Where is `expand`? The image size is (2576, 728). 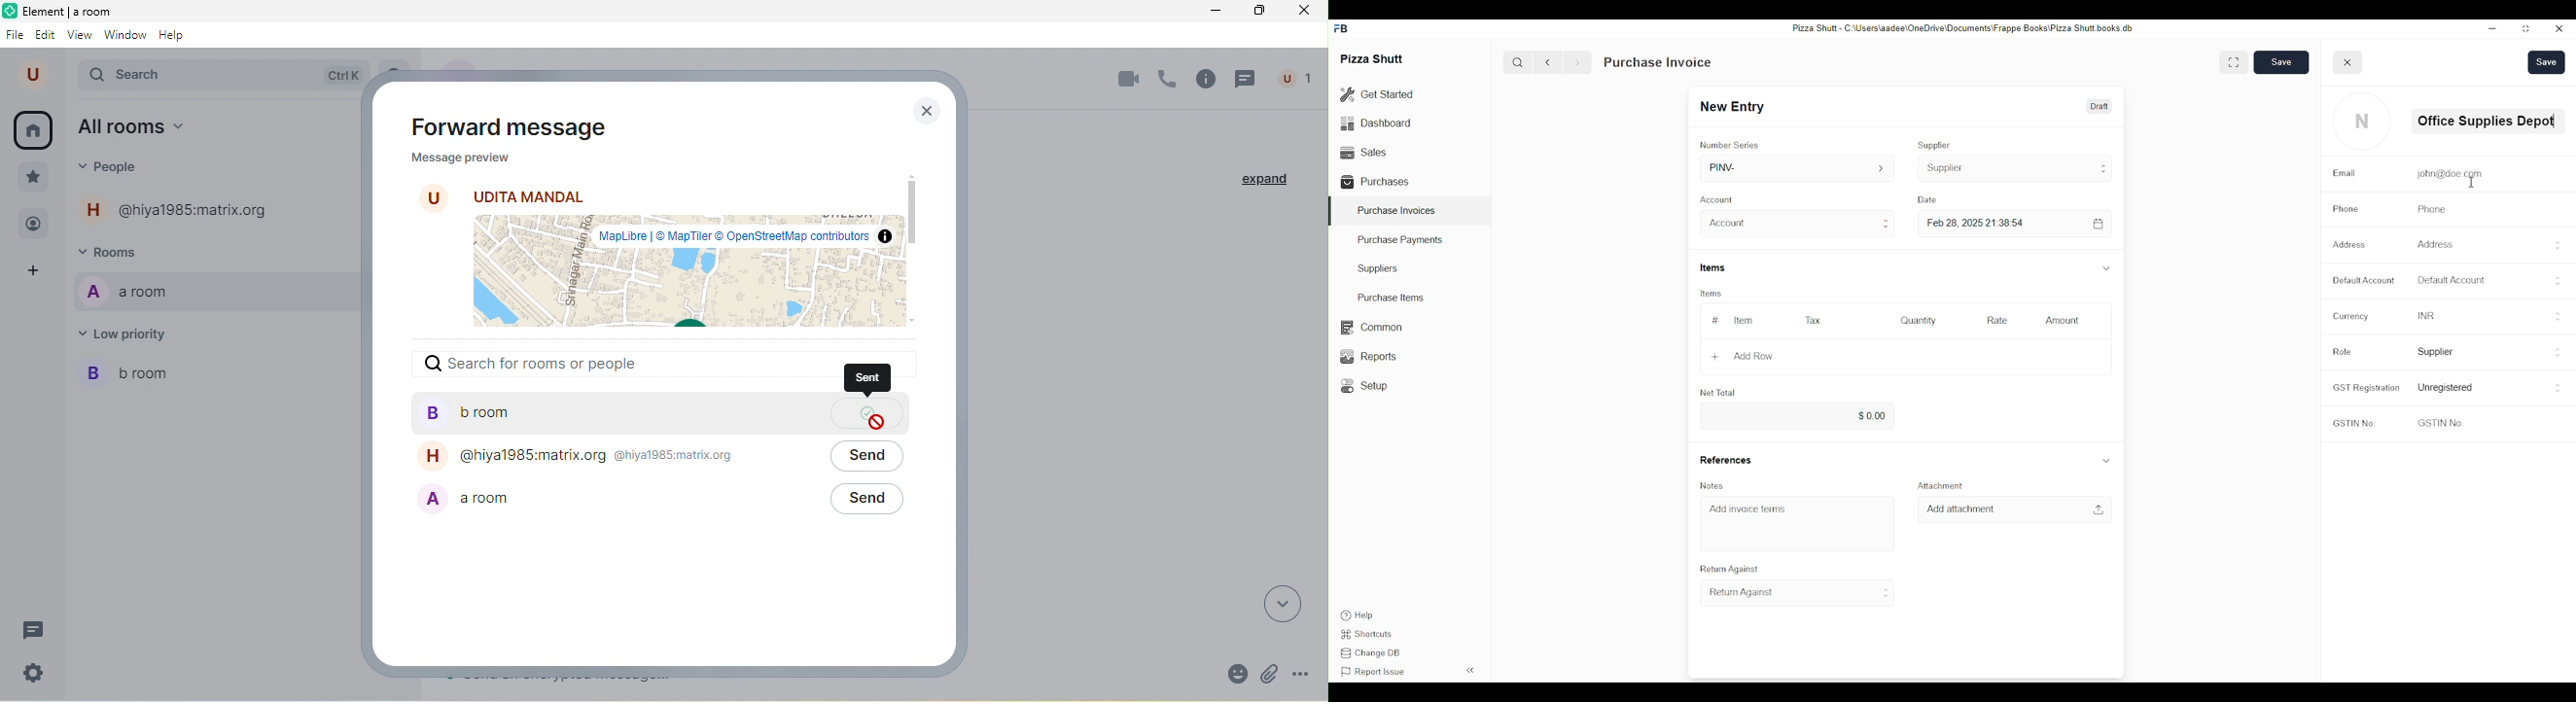
expand is located at coordinates (1263, 180).